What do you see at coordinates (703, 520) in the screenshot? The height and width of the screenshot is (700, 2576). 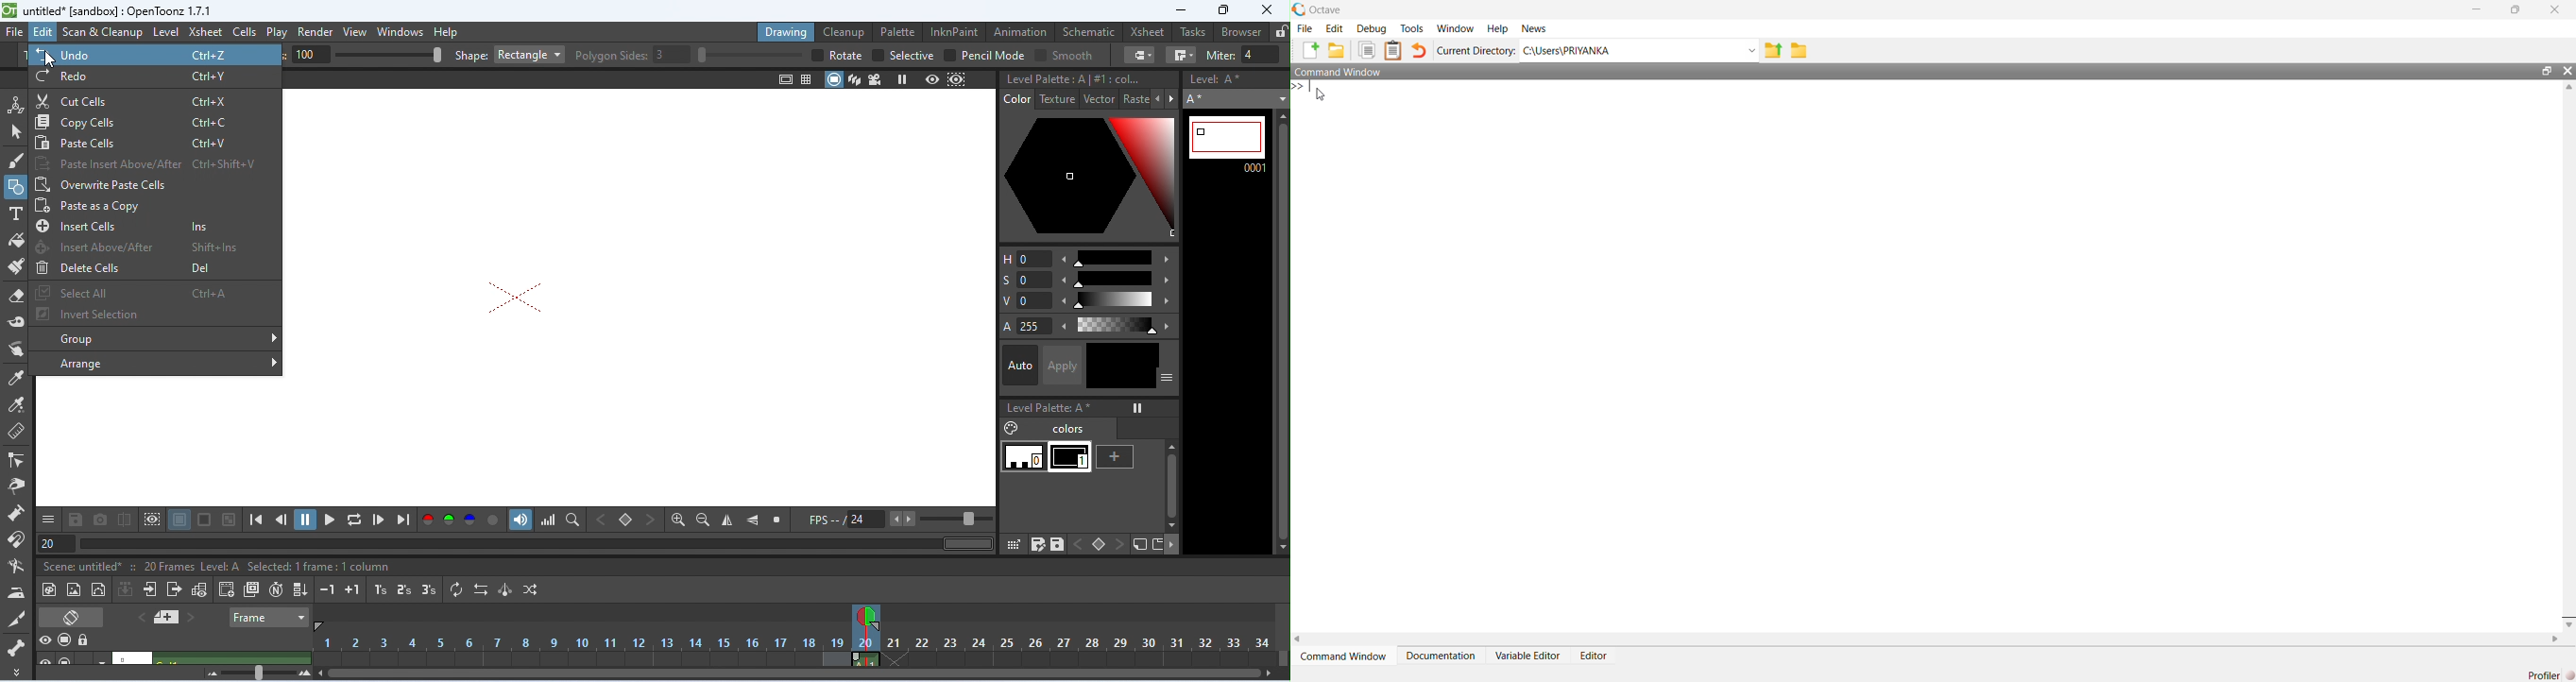 I see `zoom out` at bounding box center [703, 520].